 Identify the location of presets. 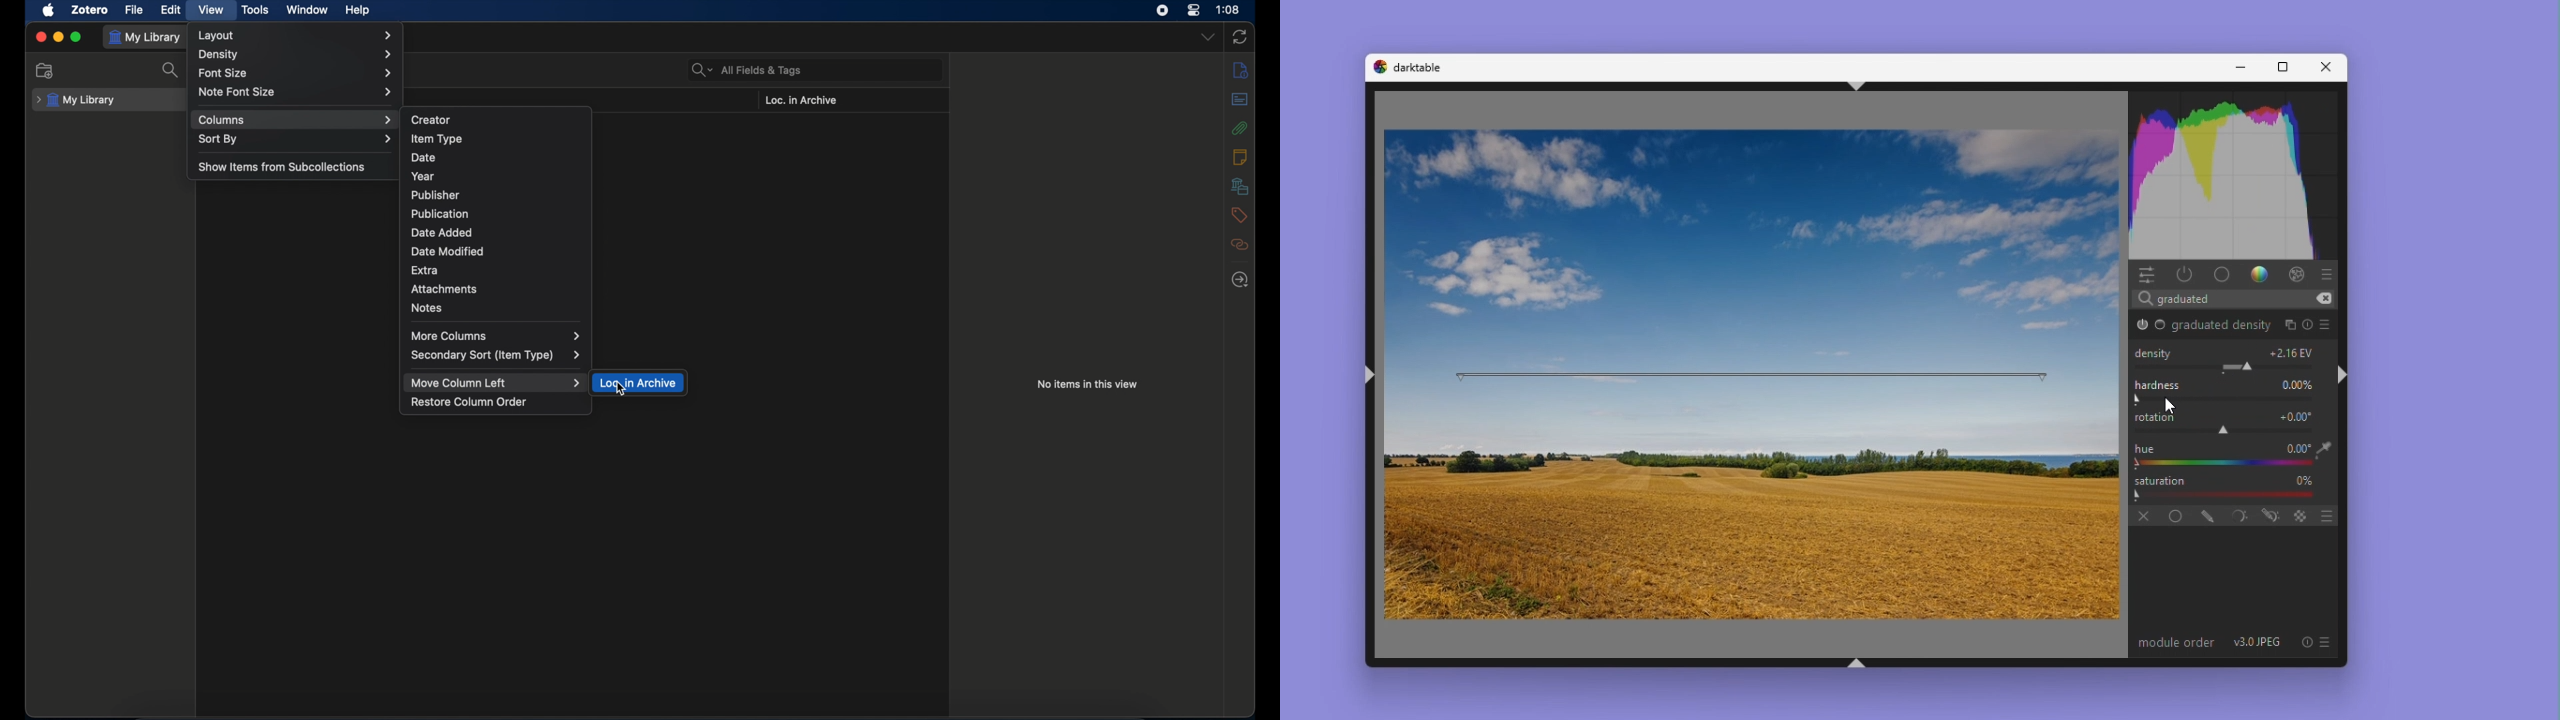
(2330, 272).